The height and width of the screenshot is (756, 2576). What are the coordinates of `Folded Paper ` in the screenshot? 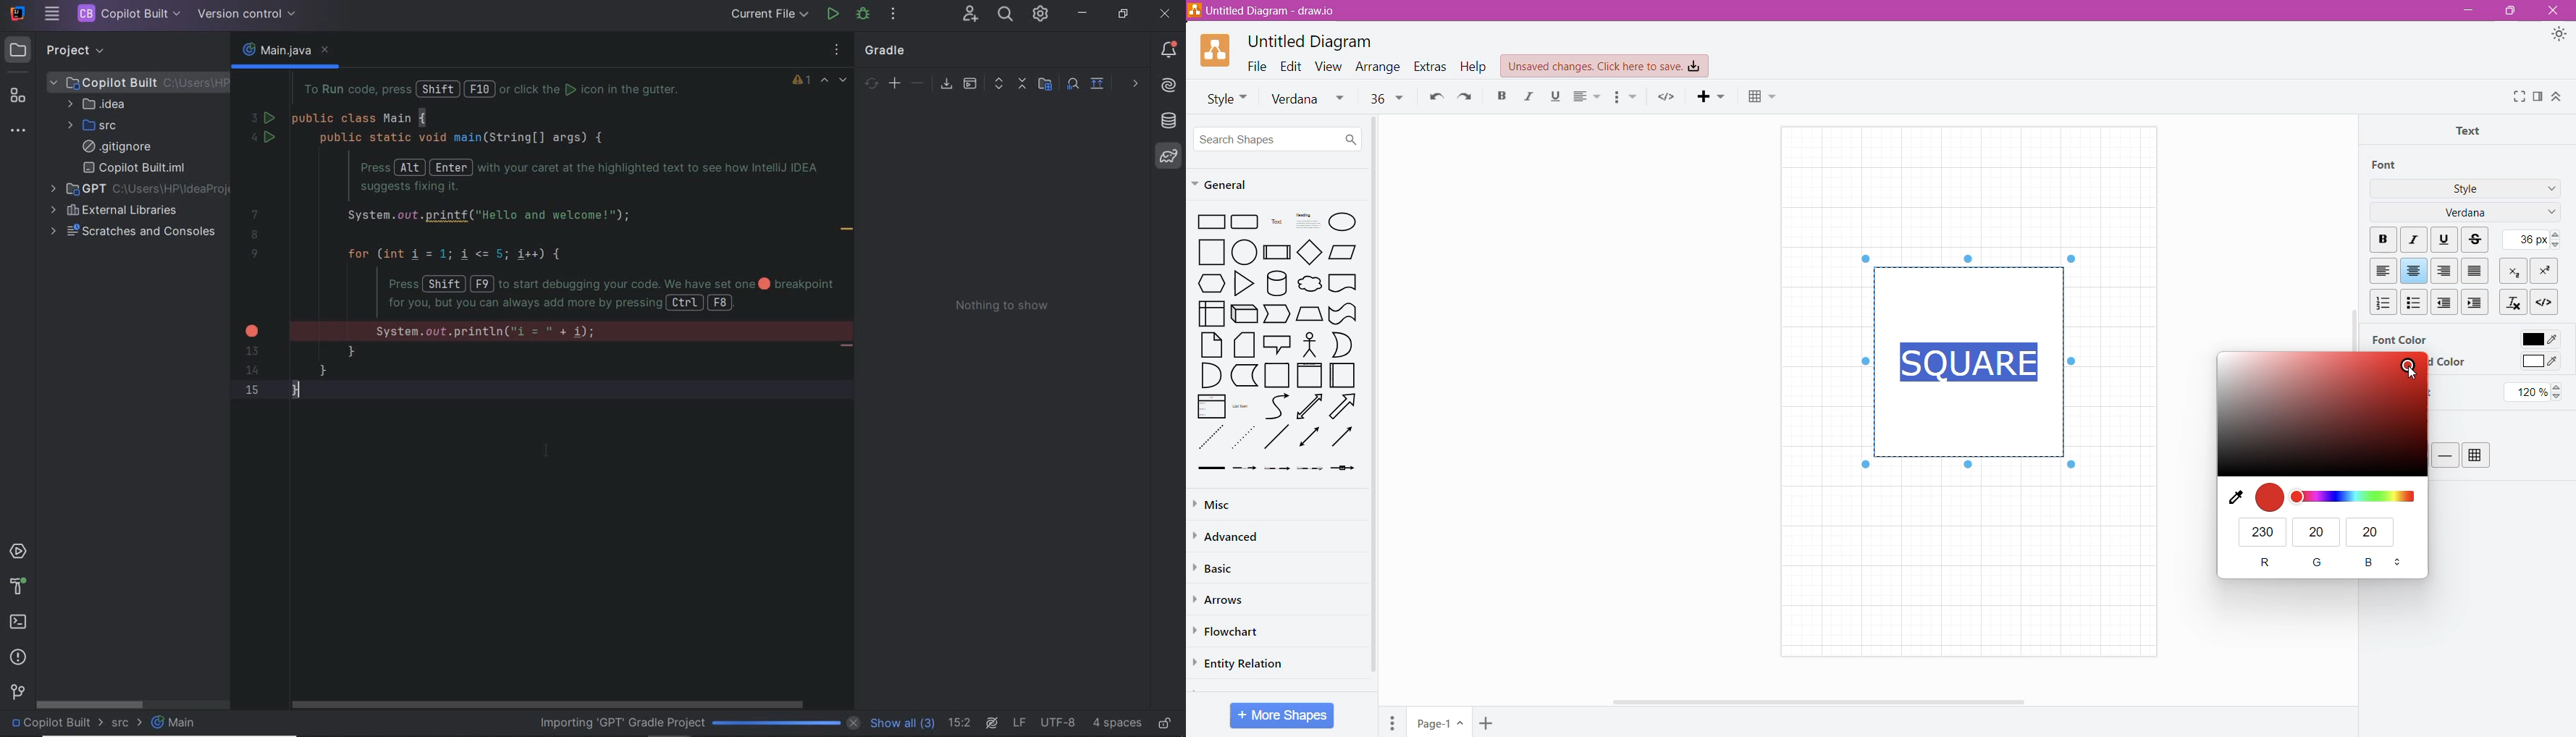 It's located at (1344, 376).